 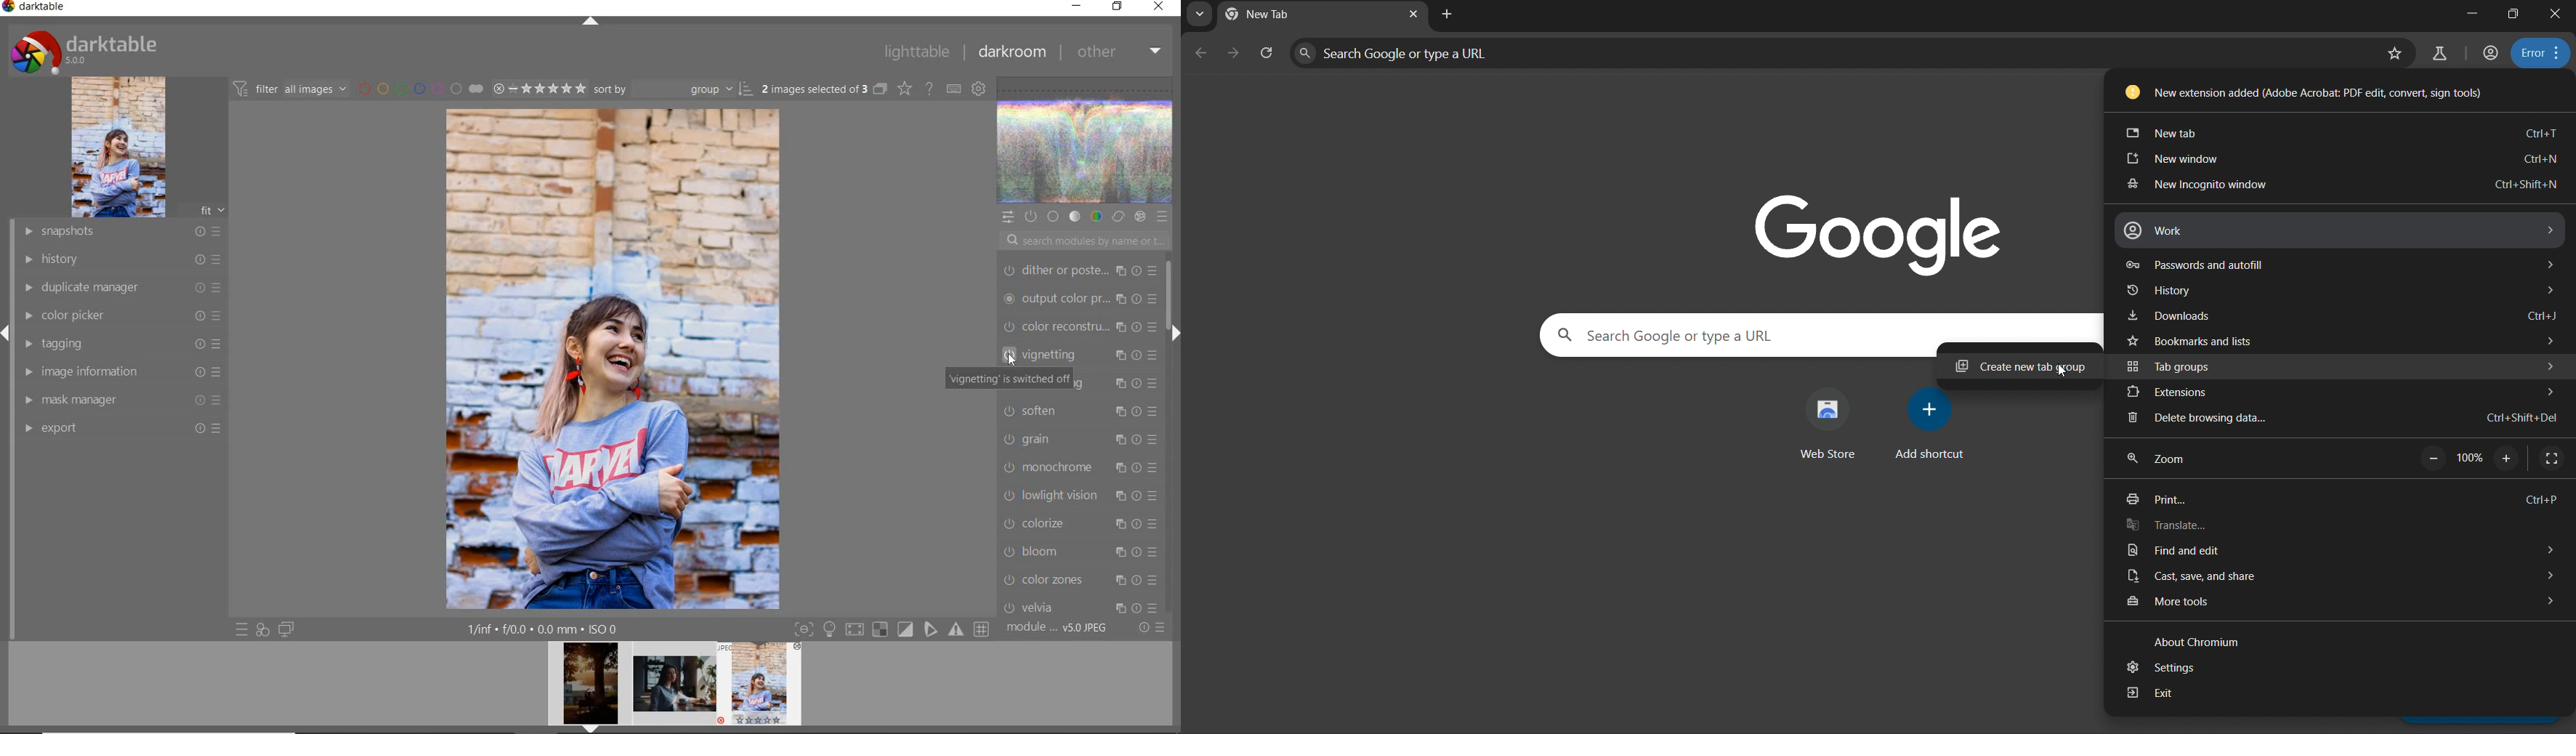 I want to click on expand/collapse, so click(x=590, y=22).